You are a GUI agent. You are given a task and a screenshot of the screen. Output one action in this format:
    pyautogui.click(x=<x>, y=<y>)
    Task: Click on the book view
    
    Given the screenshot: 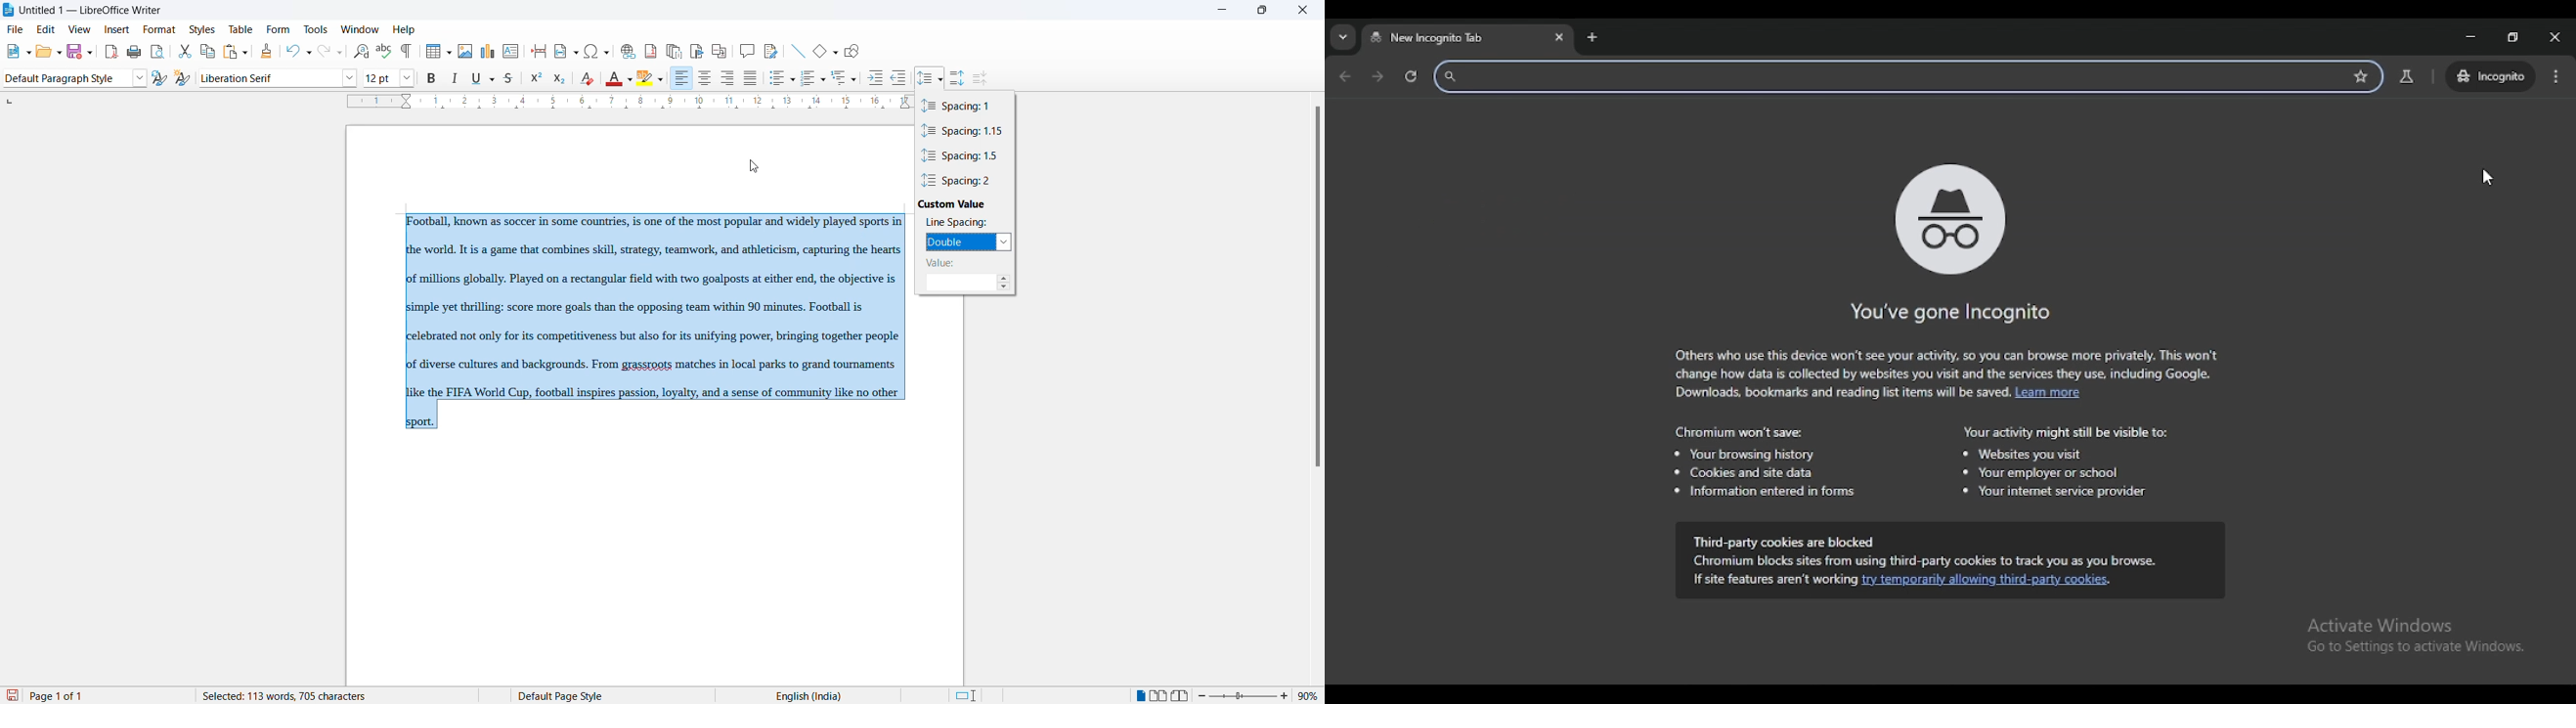 What is the action you would take?
    pyautogui.click(x=1182, y=696)
    